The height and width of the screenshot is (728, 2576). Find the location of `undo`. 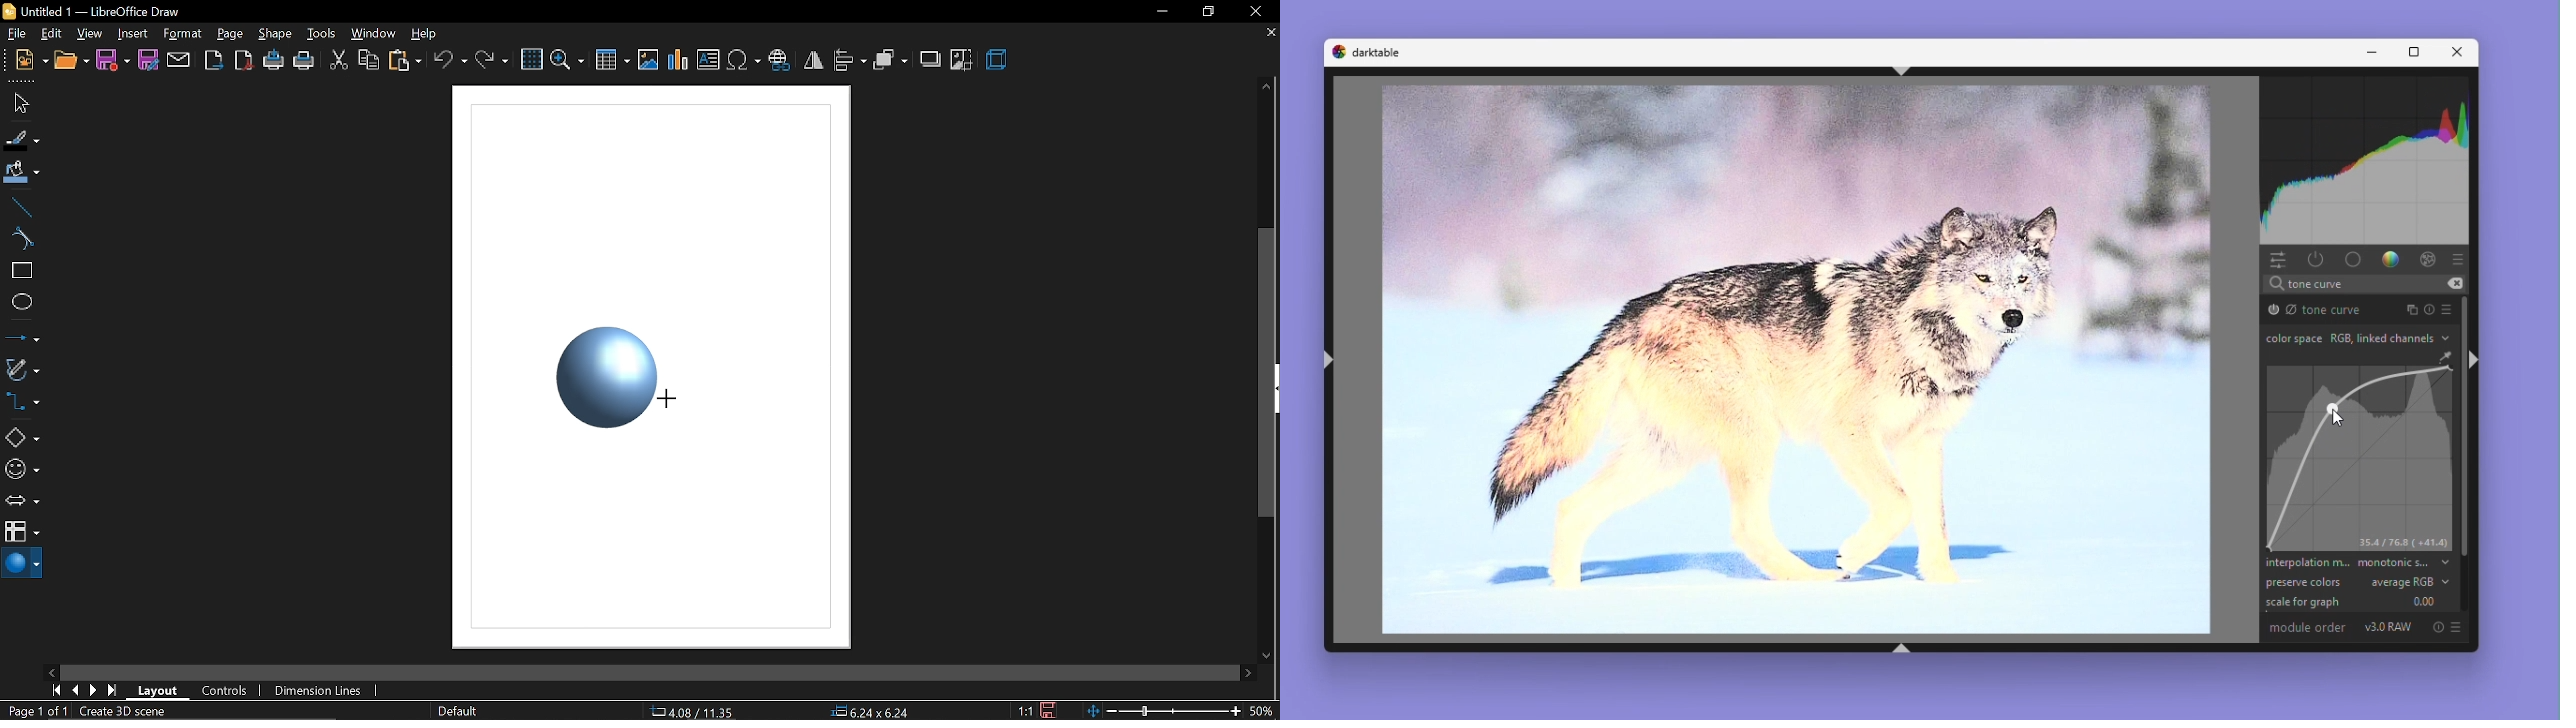

undo is located at coordinates (450, 59).